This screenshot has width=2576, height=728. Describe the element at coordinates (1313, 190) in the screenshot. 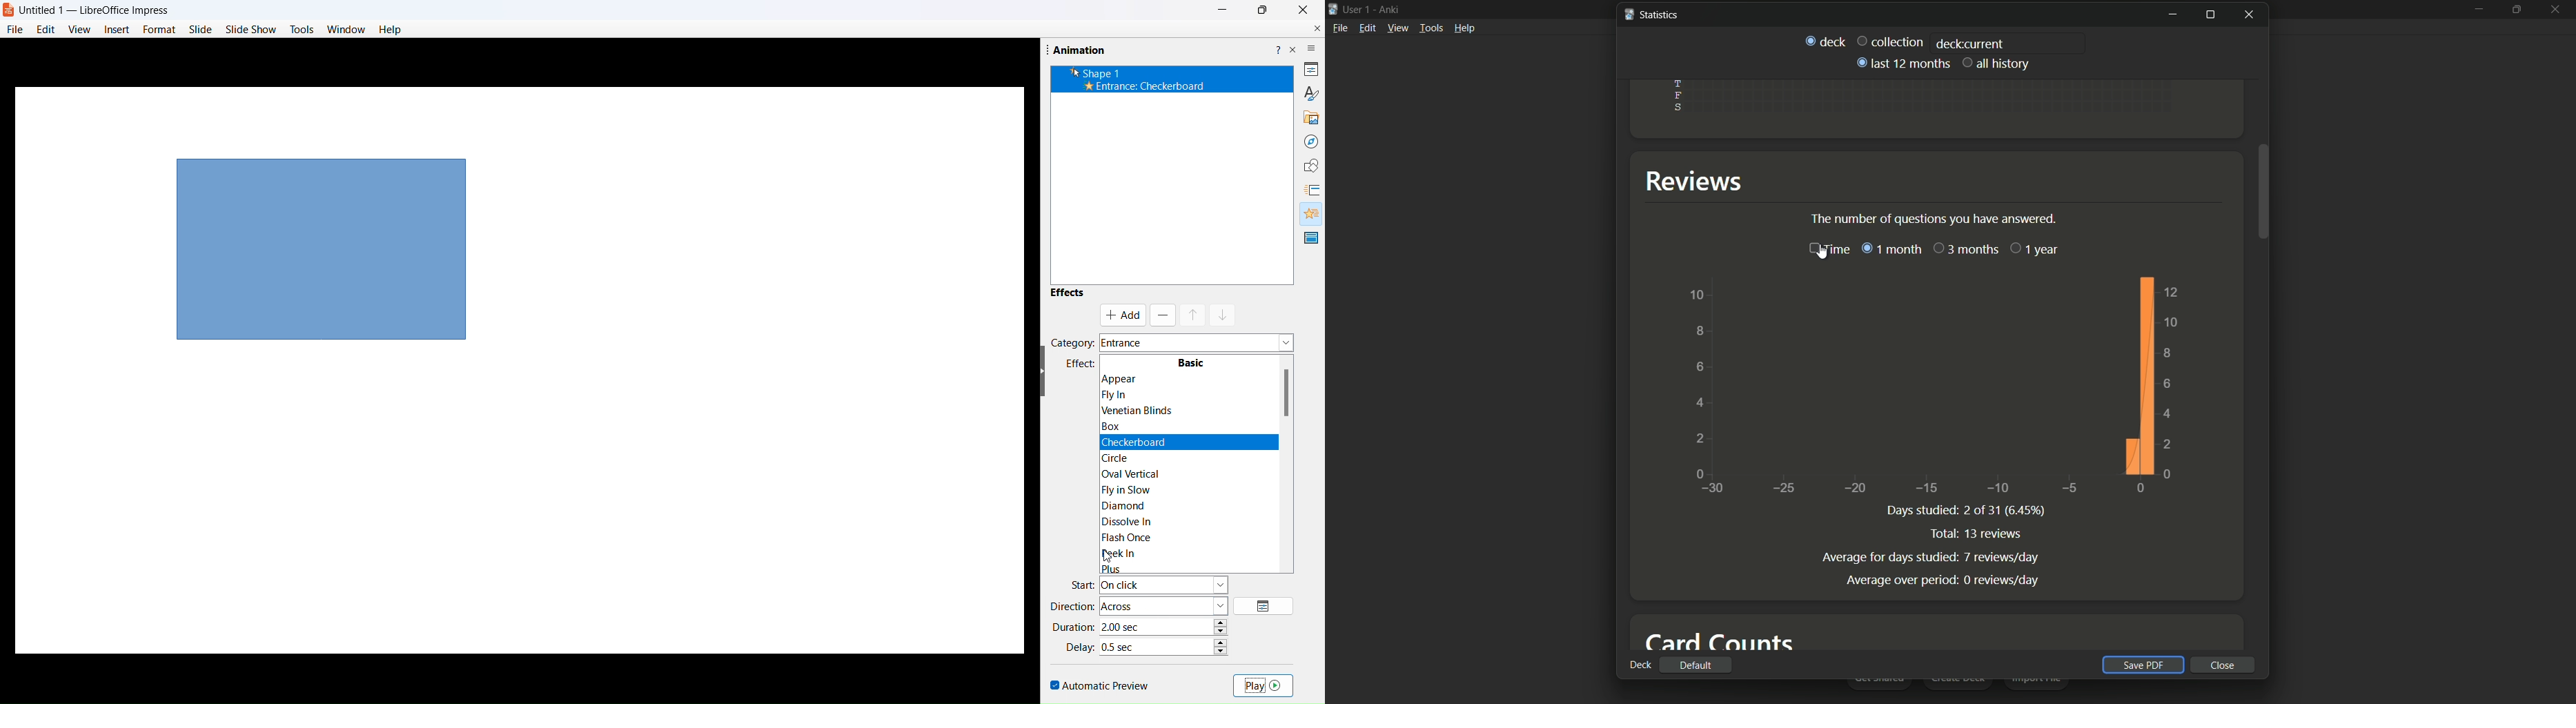

I see `slide transition` at that location.